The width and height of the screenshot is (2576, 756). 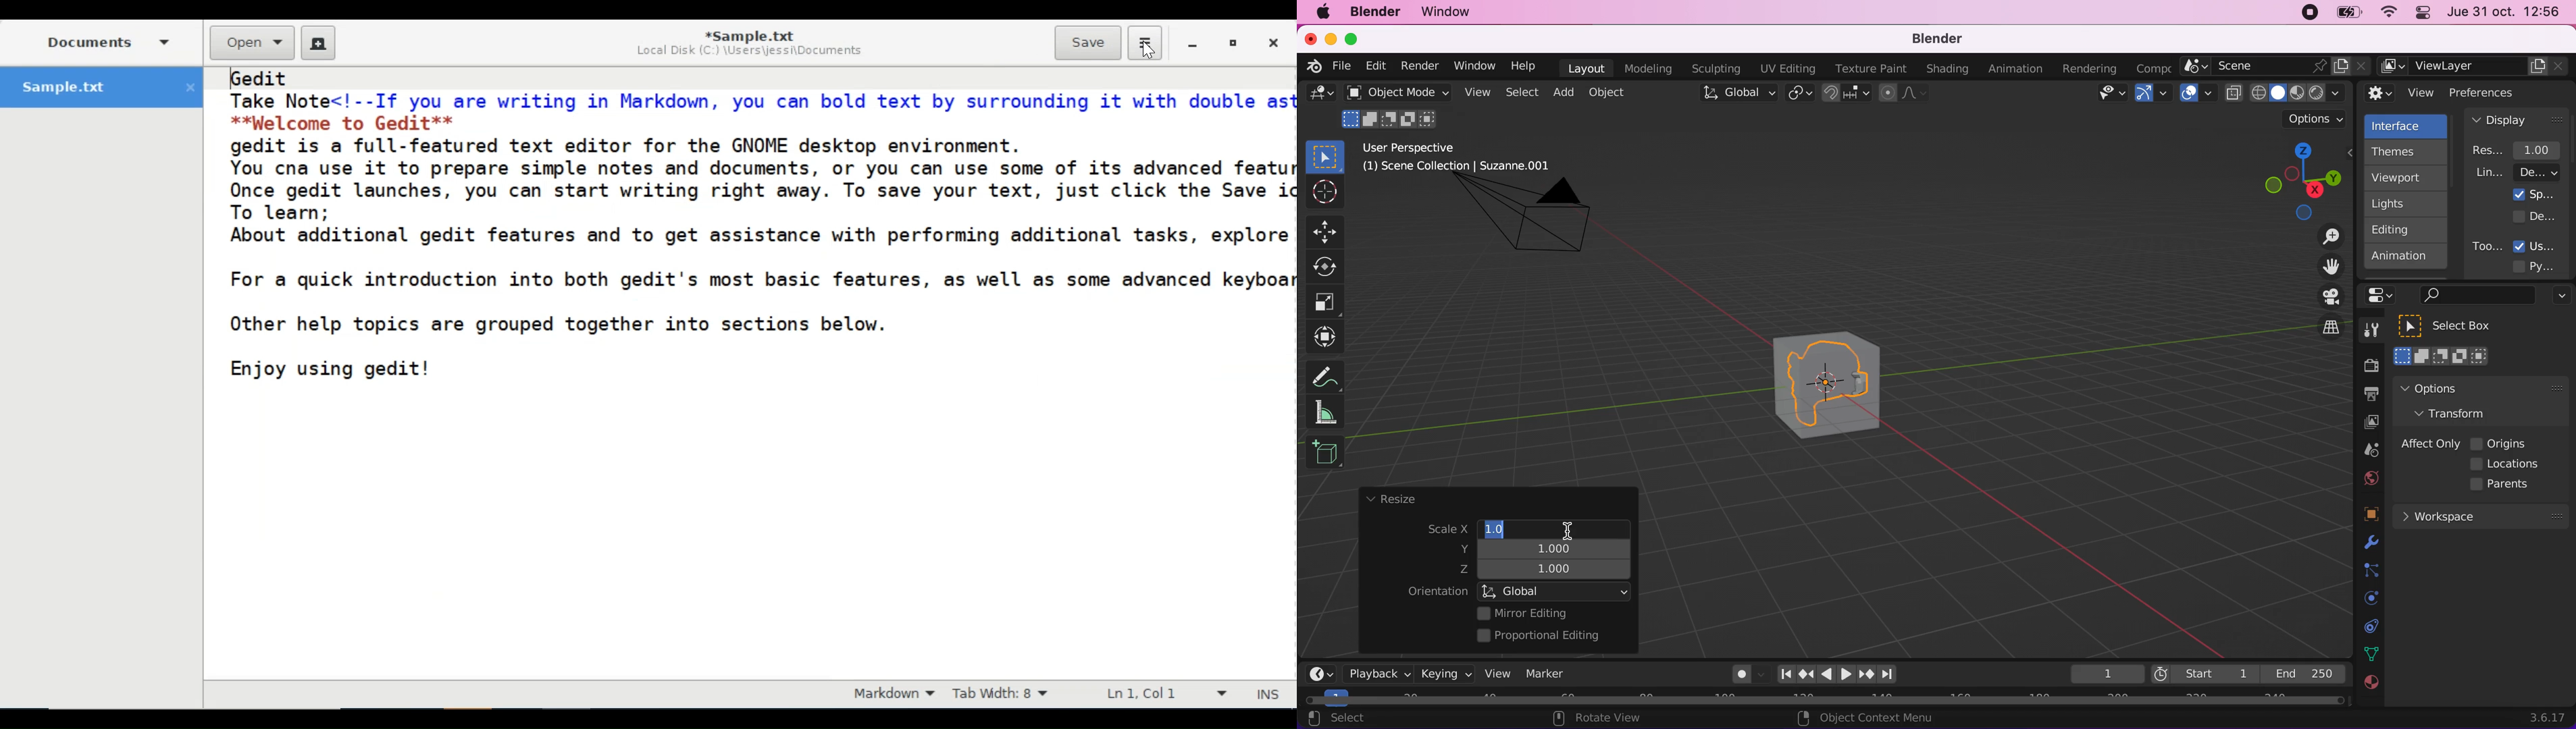 I want to click on minimize, so click(x=1329, y=38).